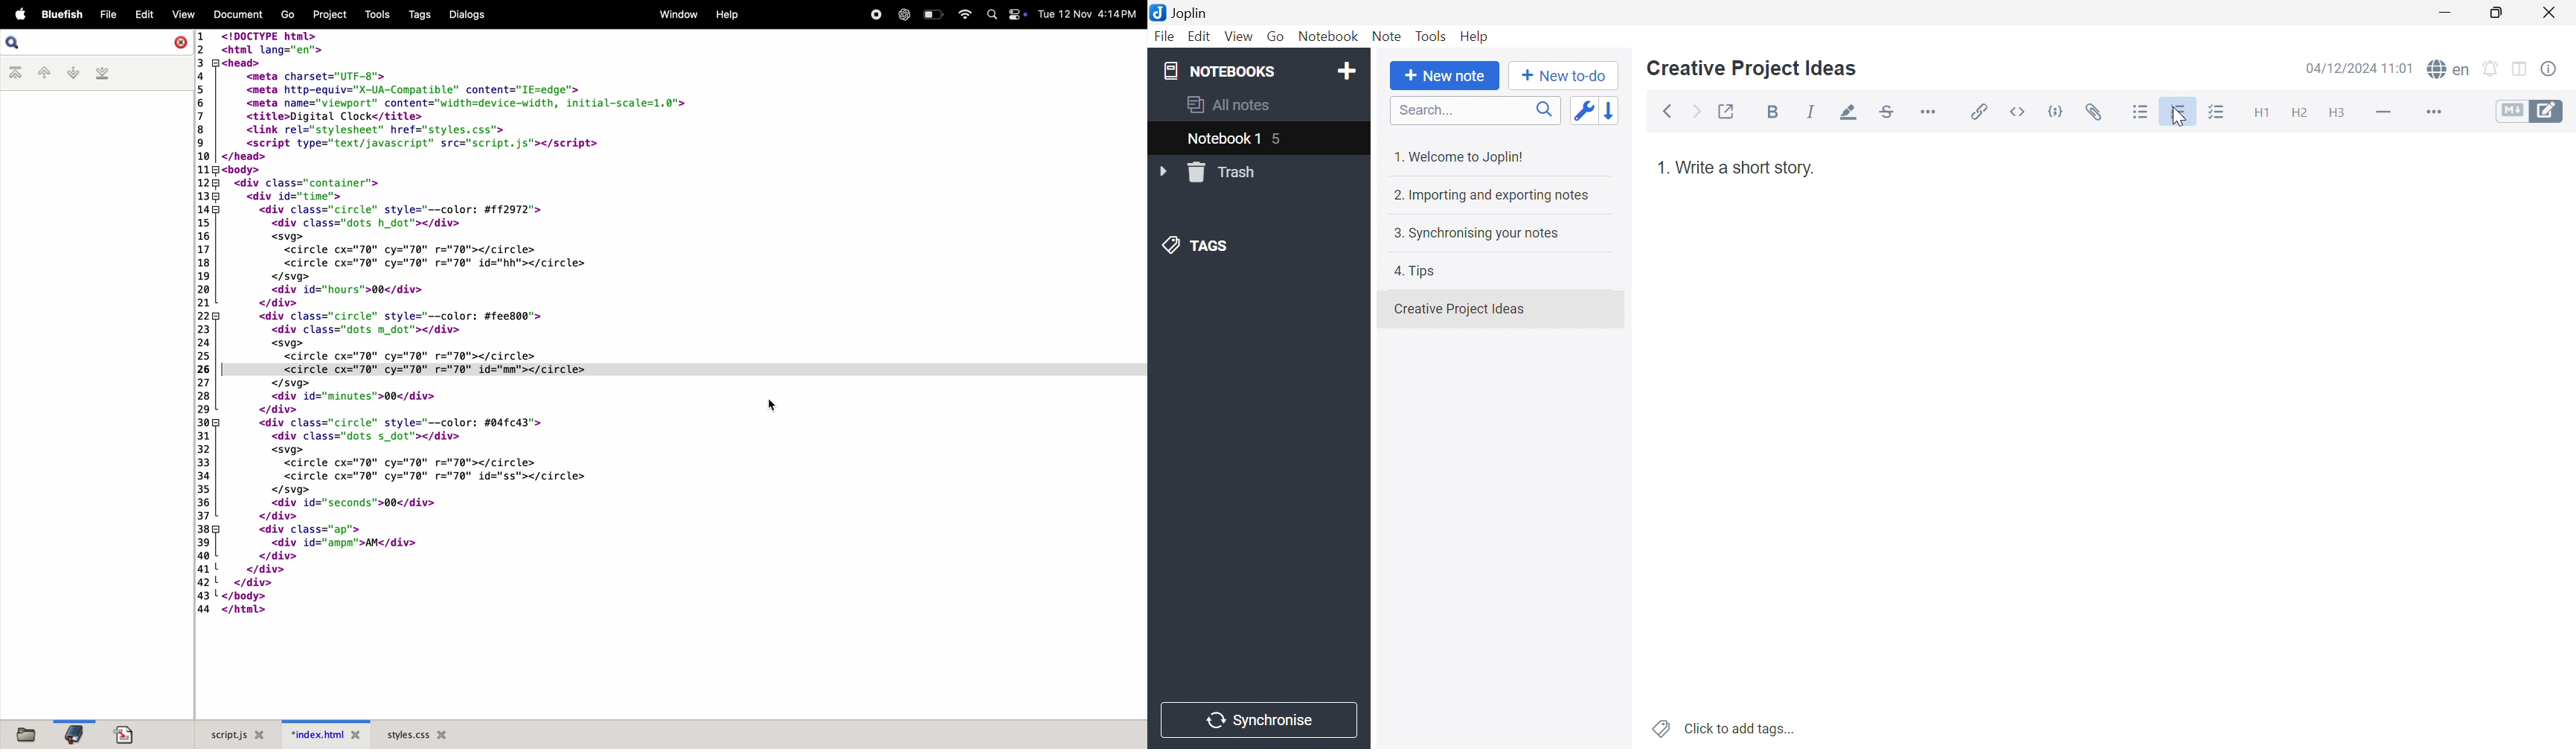 The height and width of the screenshot is (756, 2576). I want to click on Spotlight, so click(992, 15).